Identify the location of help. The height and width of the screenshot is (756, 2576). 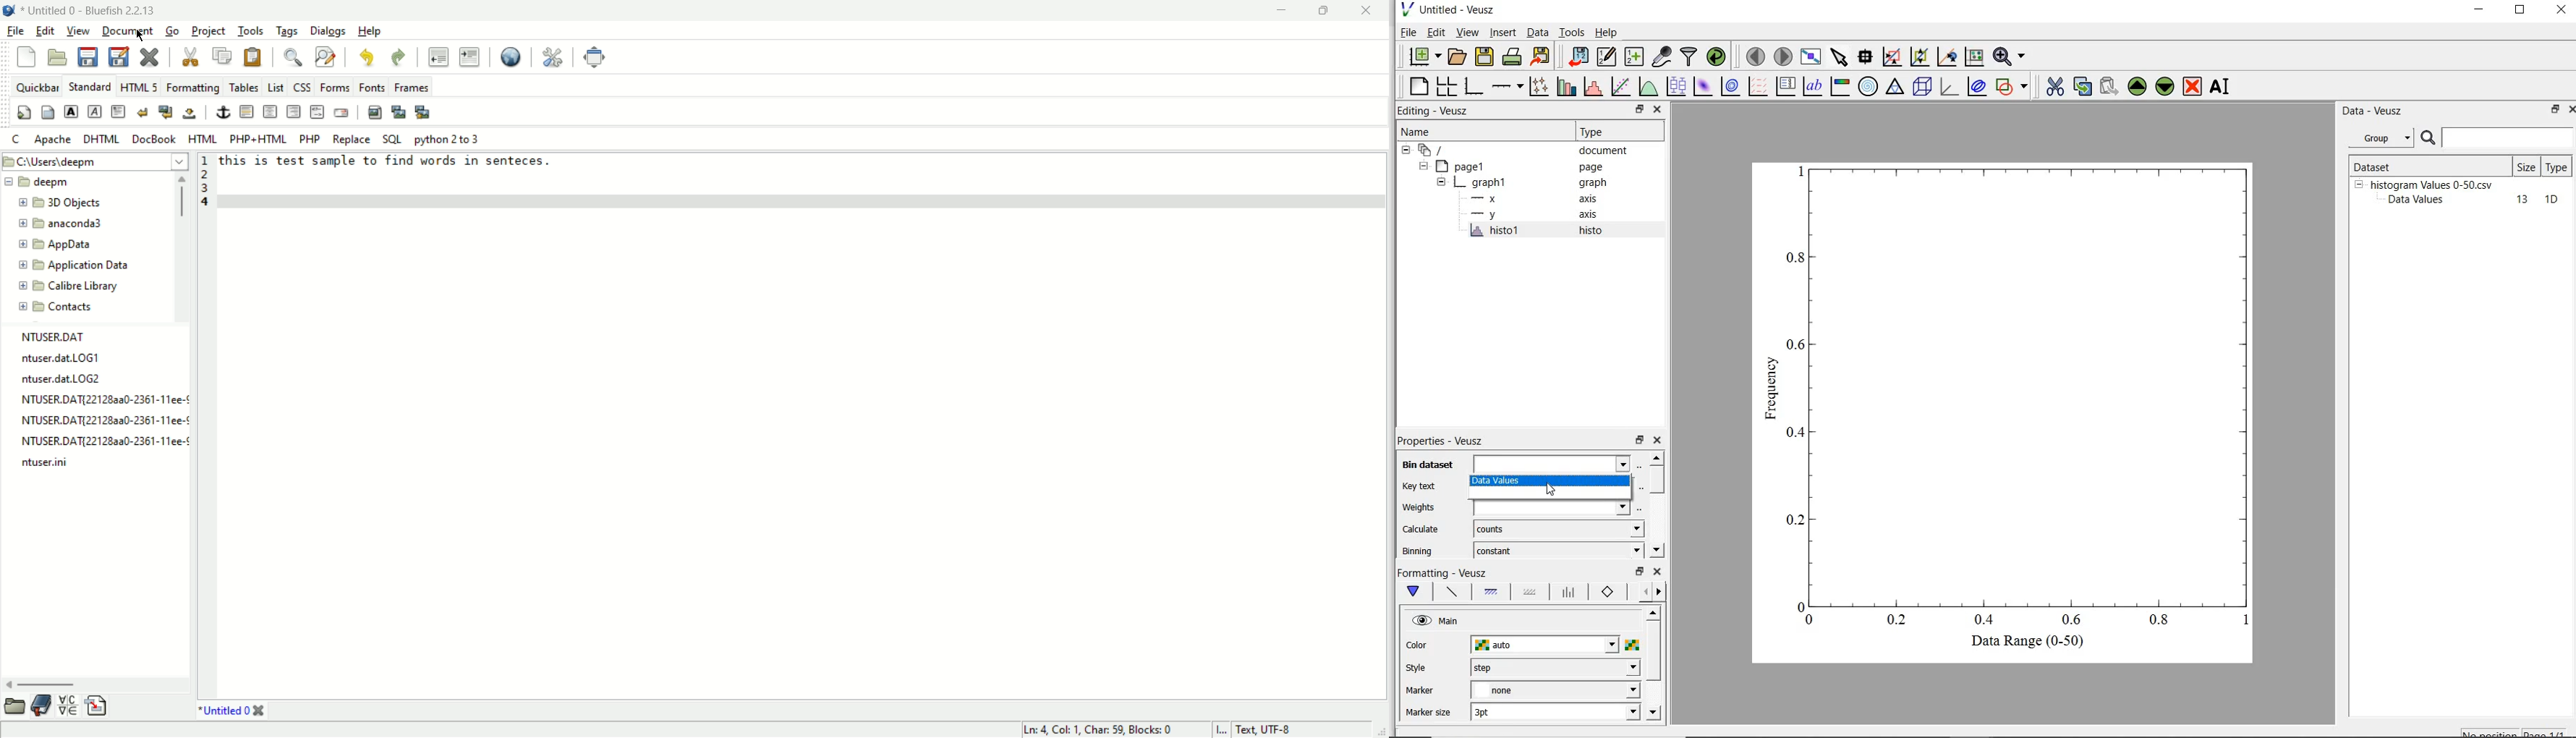
(368, 32).